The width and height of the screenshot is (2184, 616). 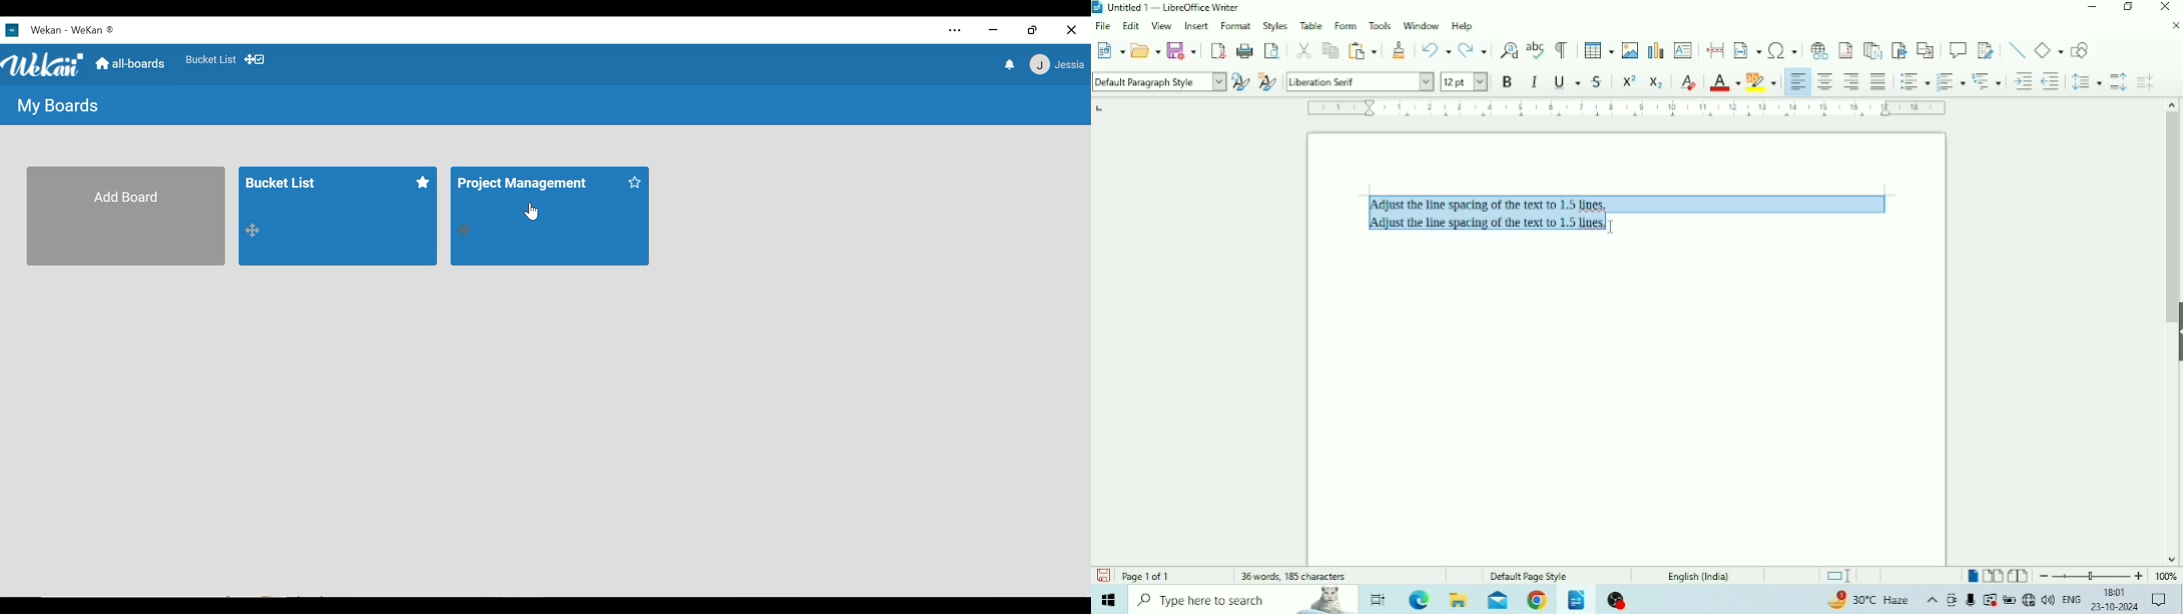 I want to click on Notifications, so click(x=2158, y=598).